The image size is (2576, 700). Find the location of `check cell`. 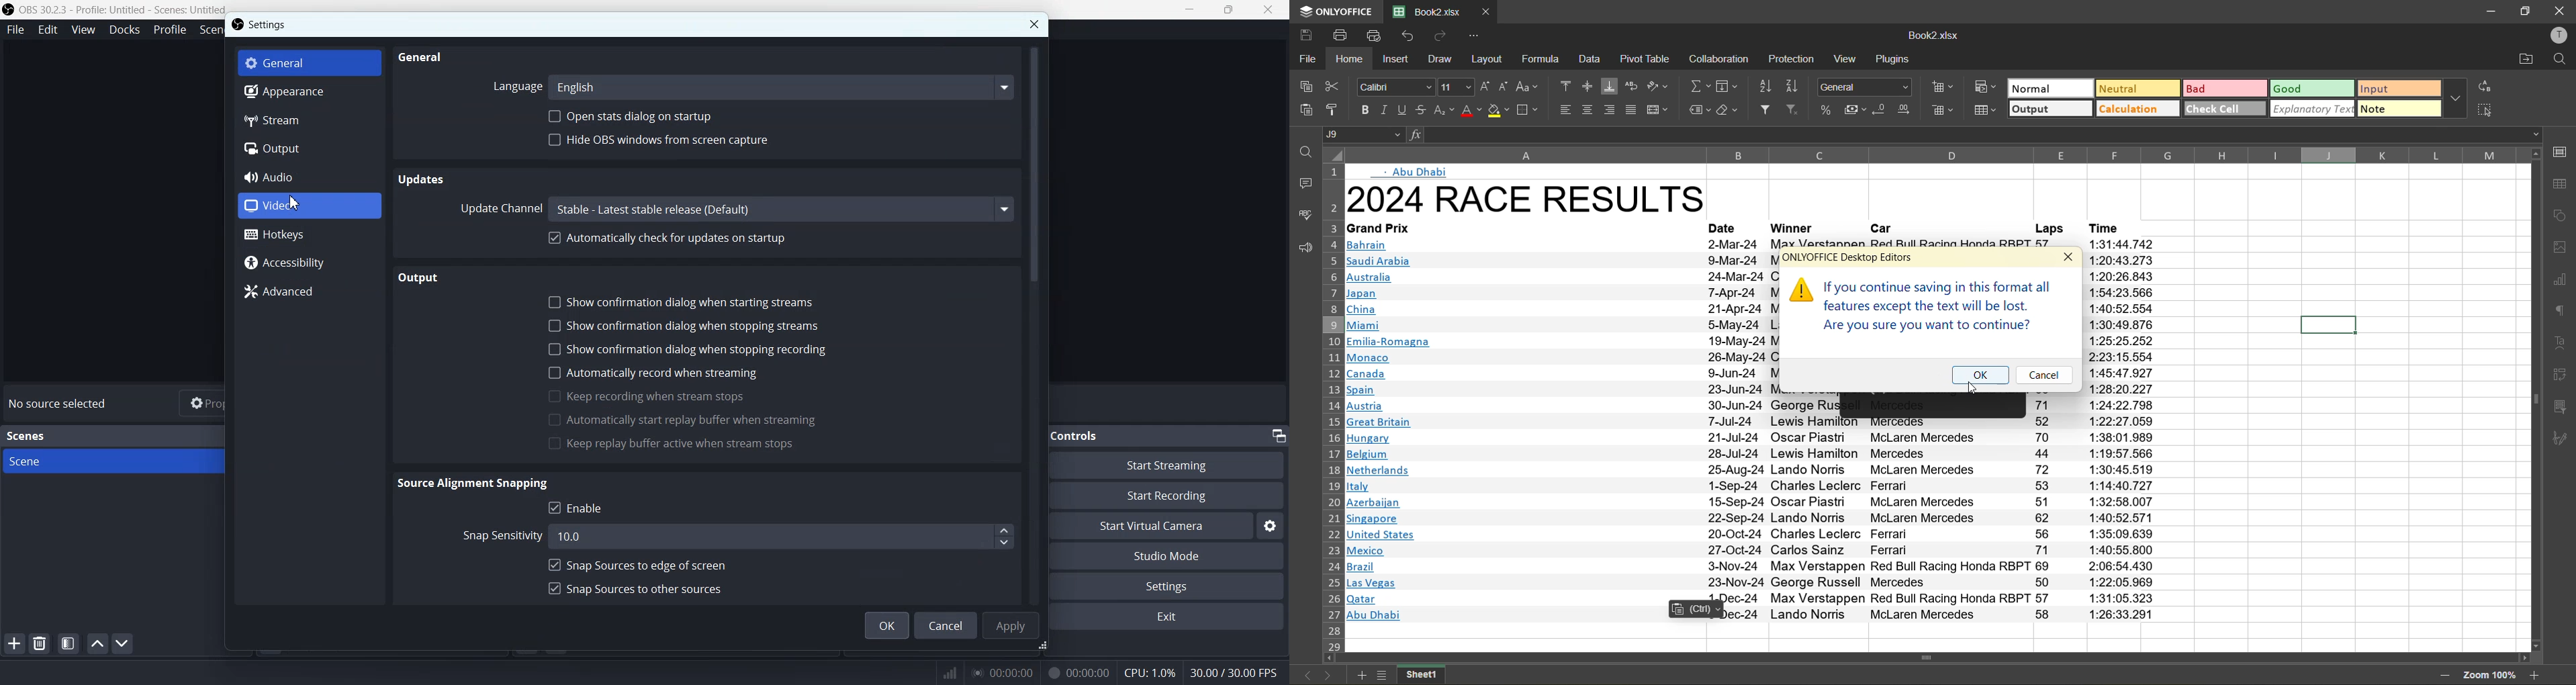

check cell is located at coordinates (2226, 109).